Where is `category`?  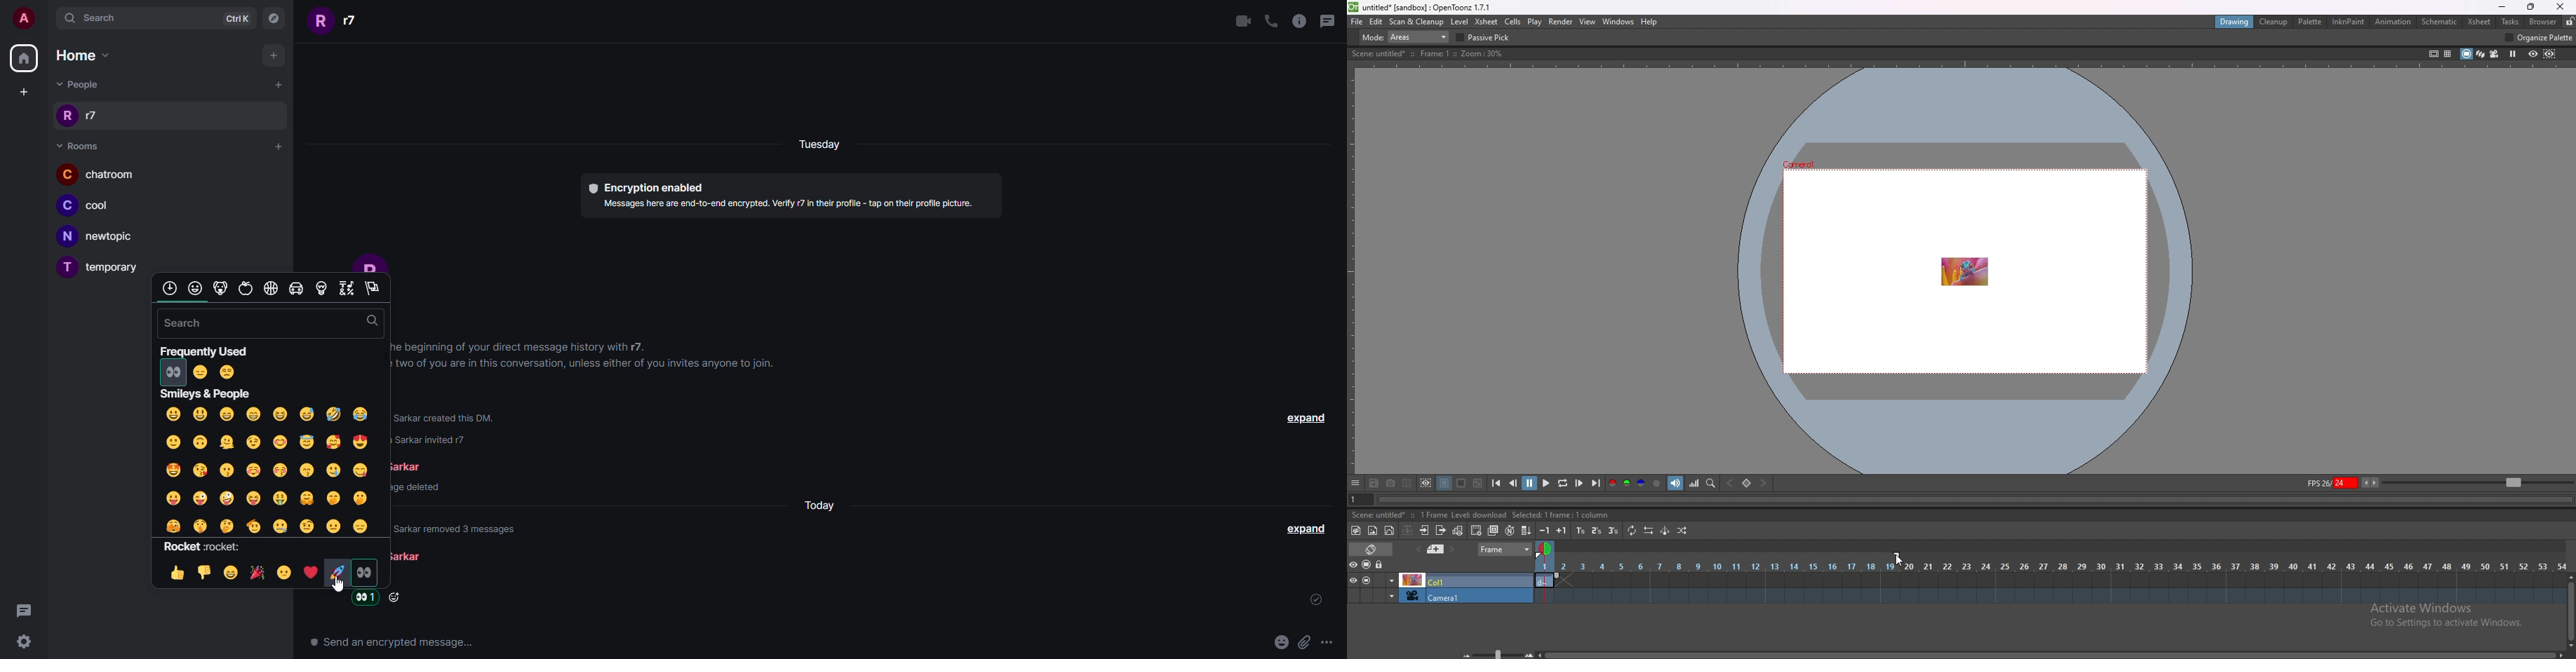 category is located at coordinates (347, 289).